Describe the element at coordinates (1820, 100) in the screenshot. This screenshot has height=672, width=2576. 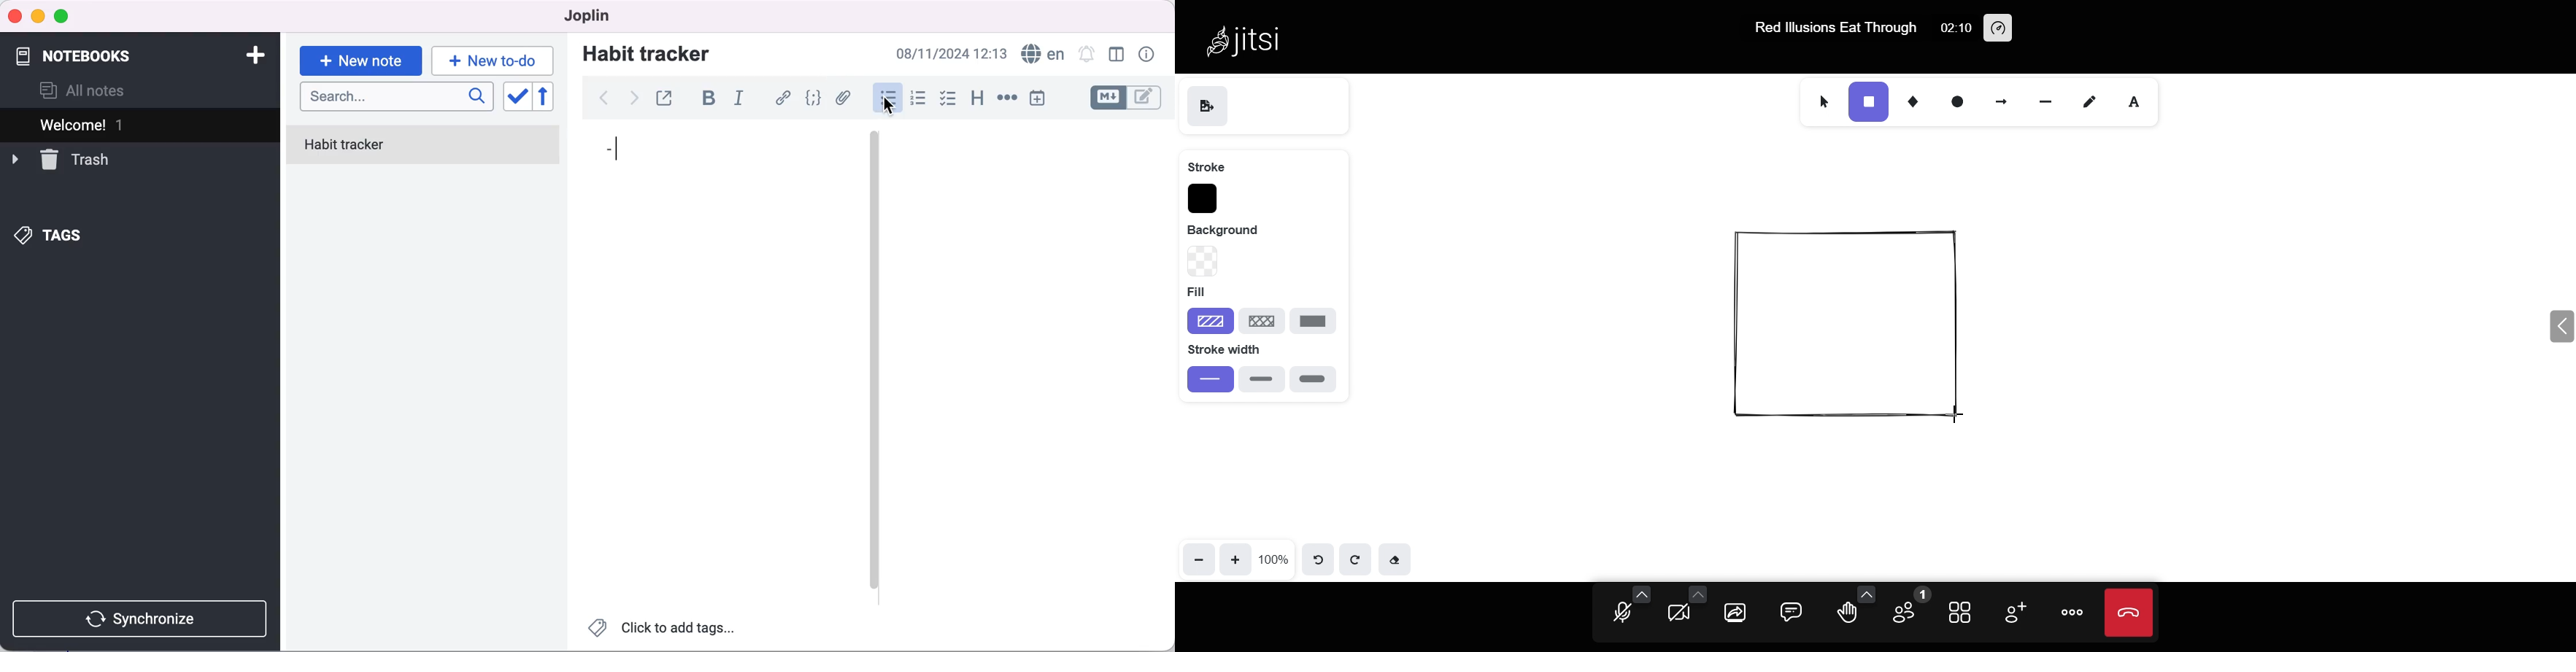
I see `select` at that location.